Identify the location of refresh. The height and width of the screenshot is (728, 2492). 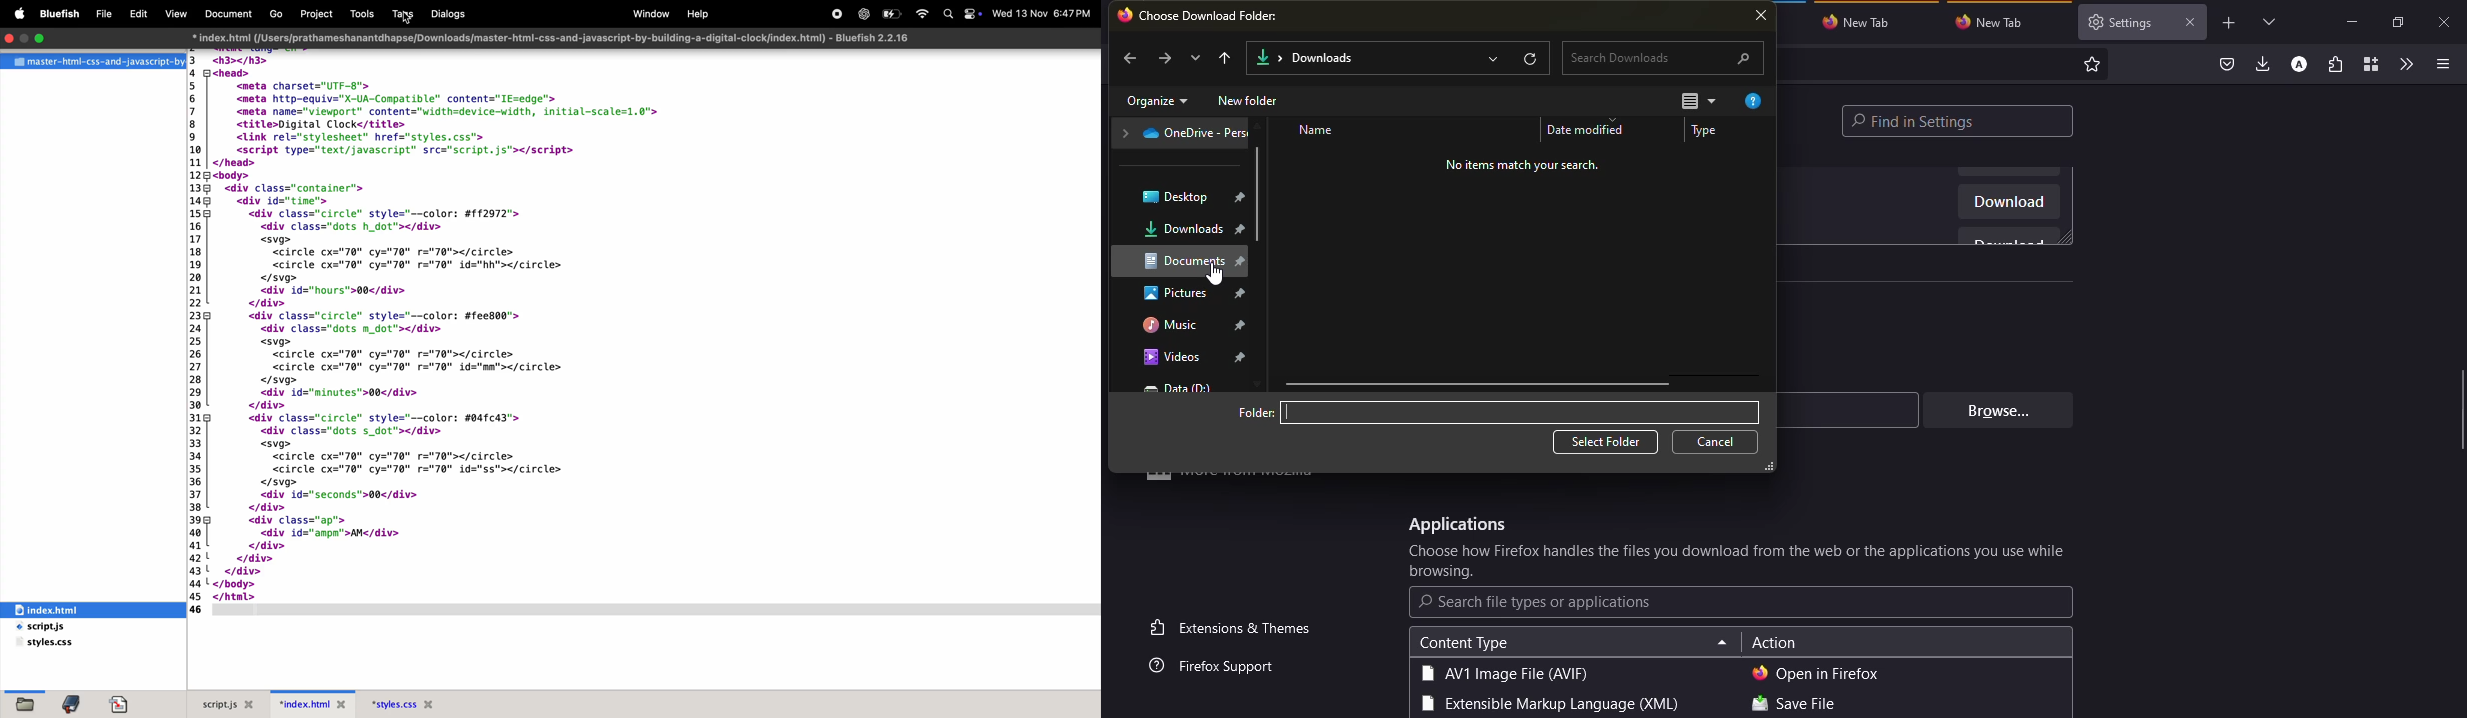
(1532, 58).